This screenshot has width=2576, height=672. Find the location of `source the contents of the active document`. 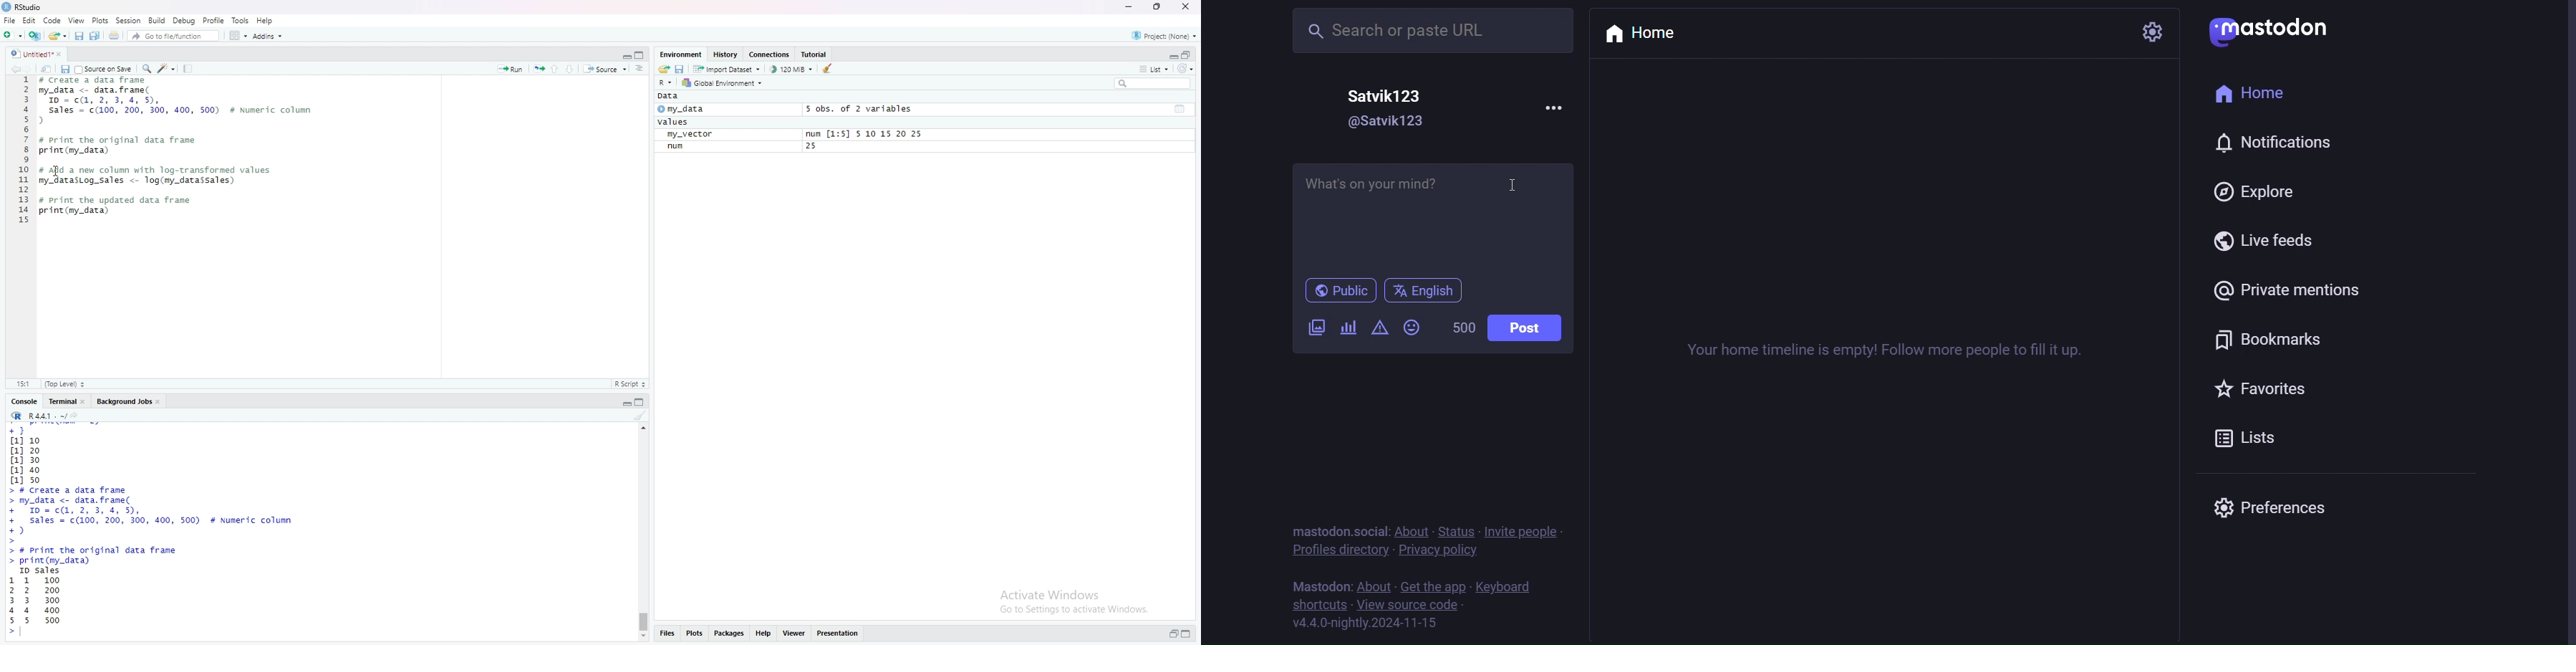

source the contents of the active document is located at coordinates (606, 70).